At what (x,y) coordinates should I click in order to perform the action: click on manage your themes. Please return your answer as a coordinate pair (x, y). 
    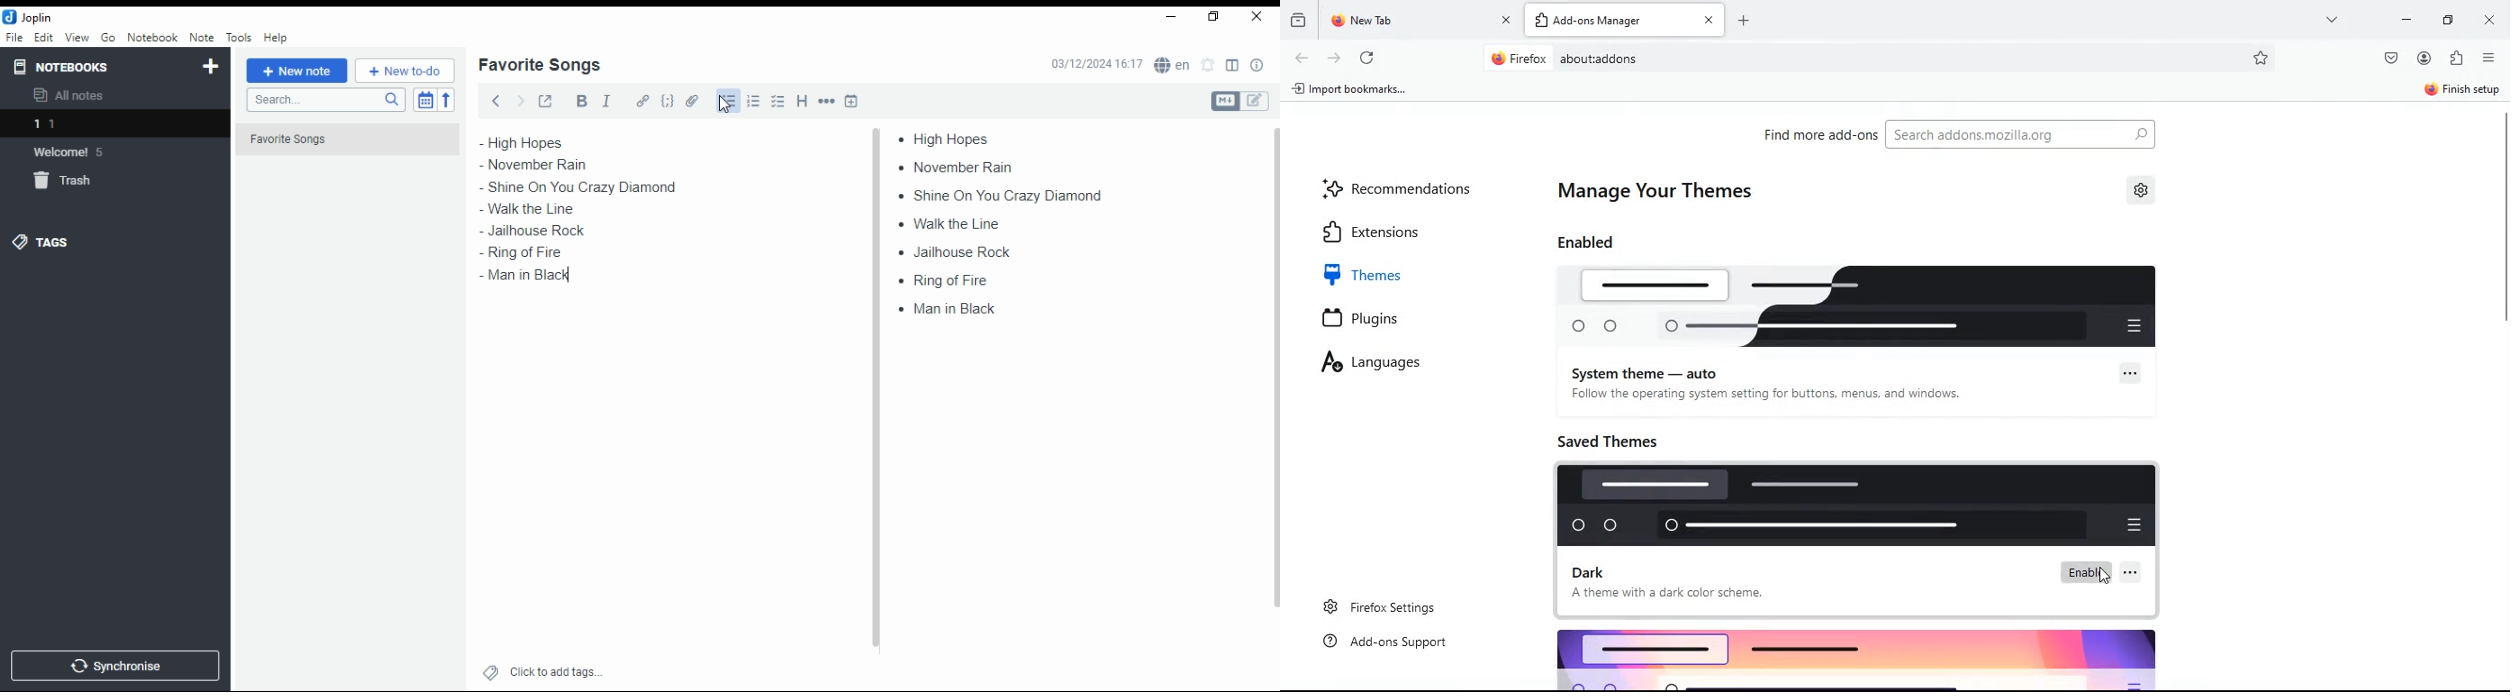
    Looking at the image, I should click on (1667, 189).